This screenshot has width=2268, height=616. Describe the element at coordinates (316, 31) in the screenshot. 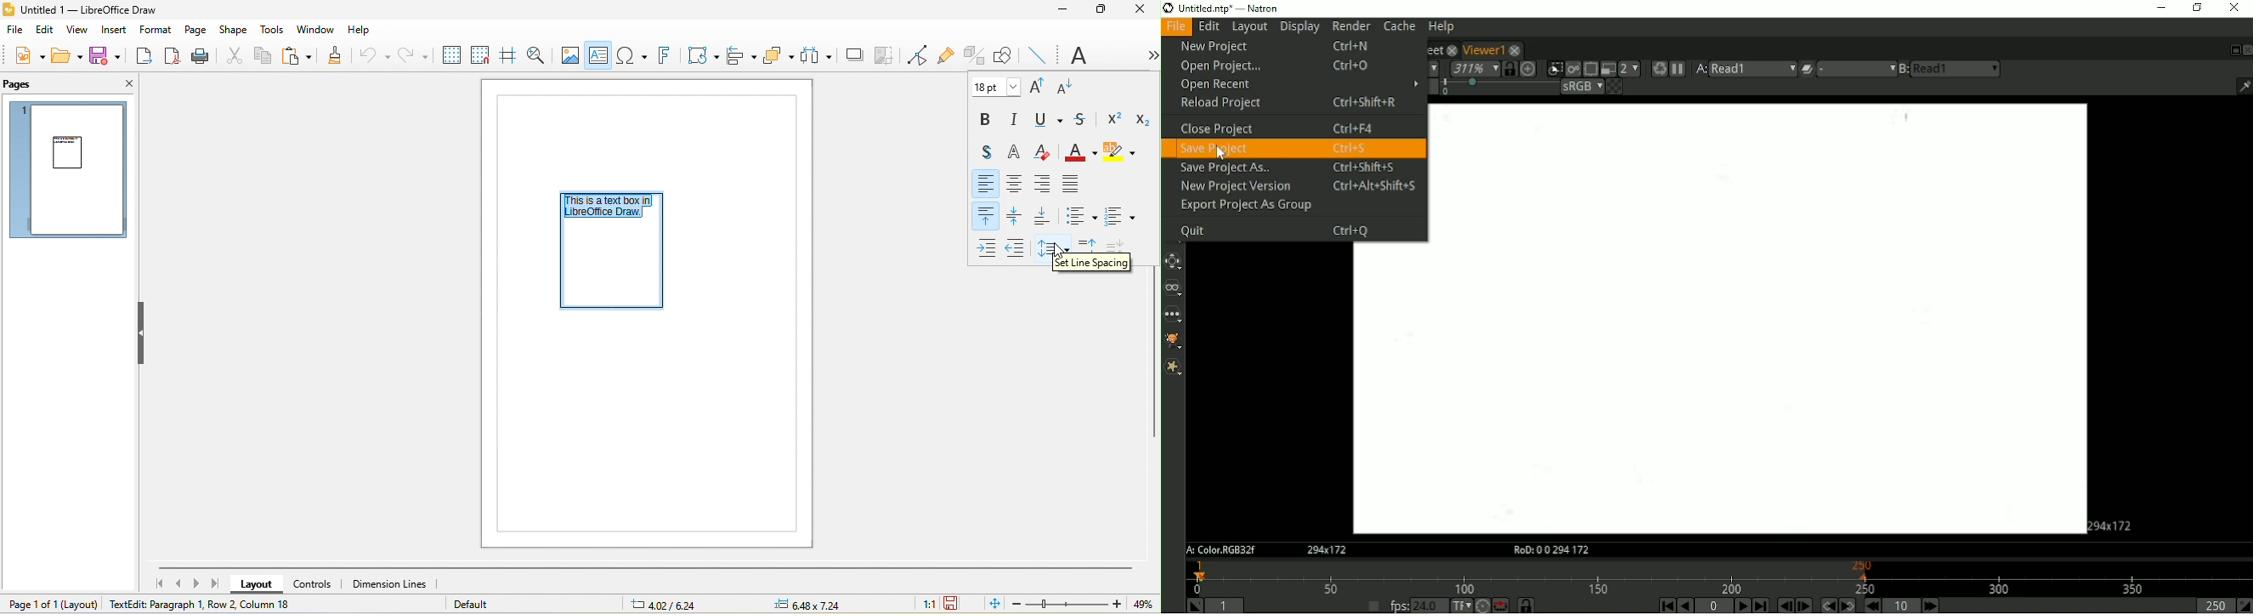

I see `window` at that location.